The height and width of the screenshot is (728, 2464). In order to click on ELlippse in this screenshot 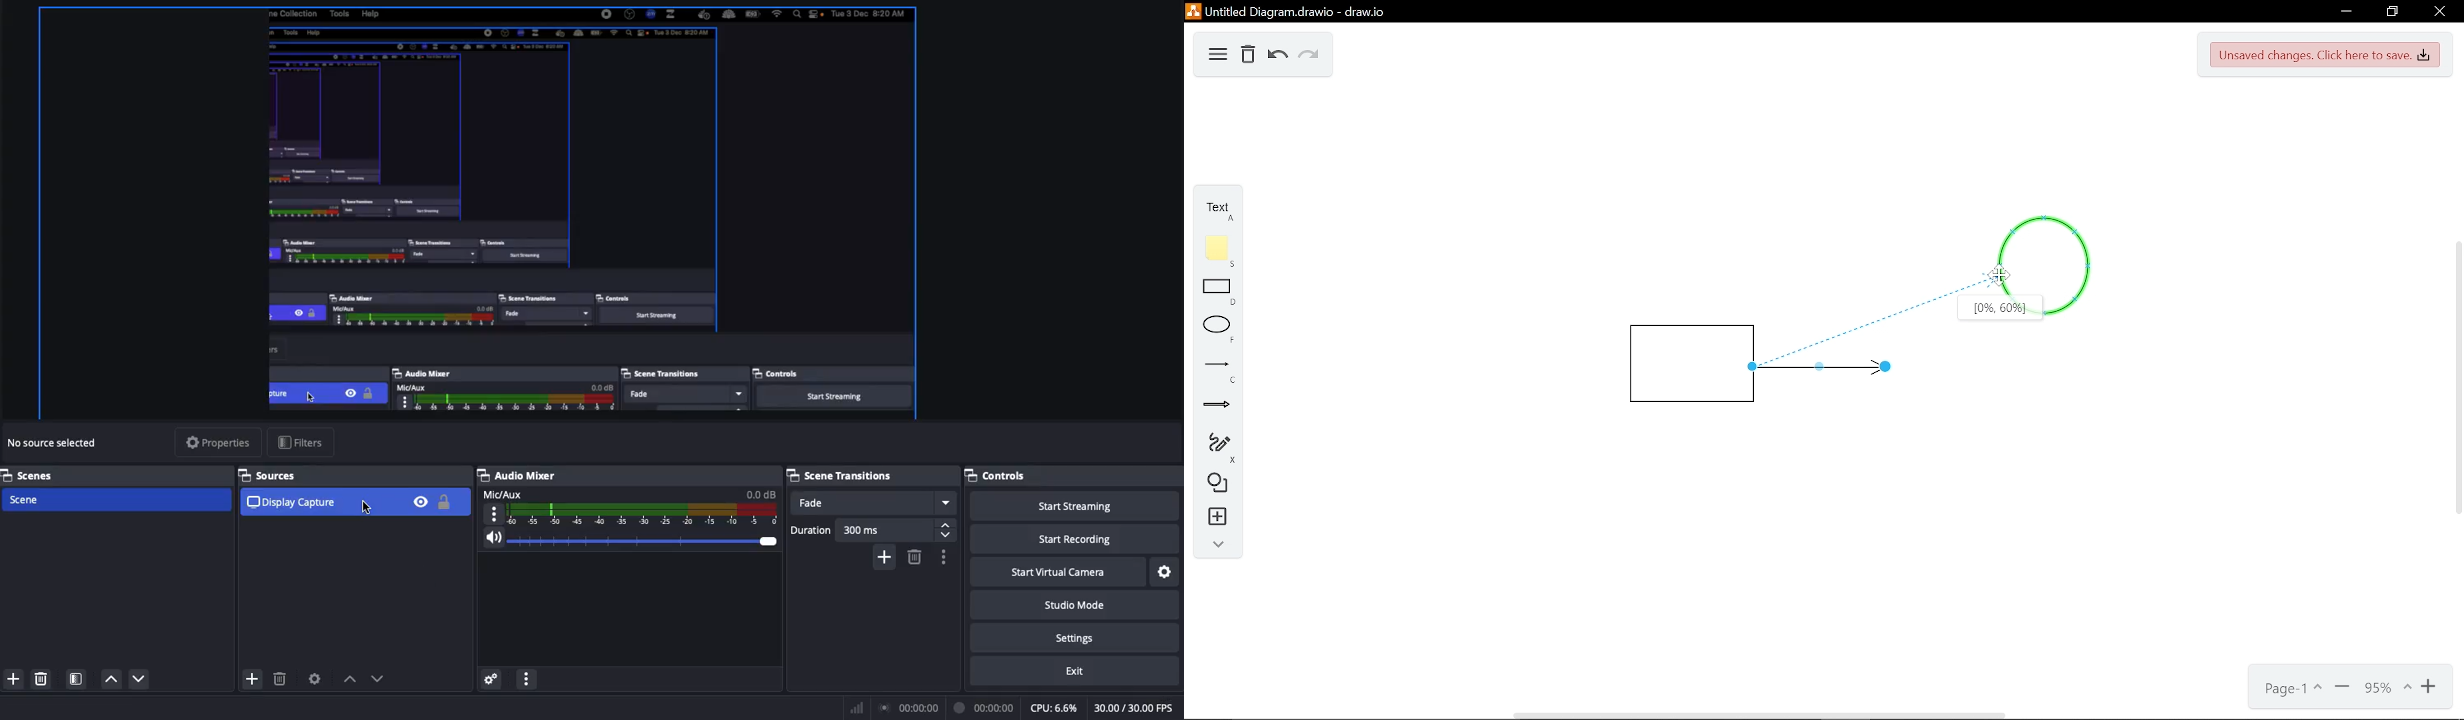, I will do `click(1215, 327)`.